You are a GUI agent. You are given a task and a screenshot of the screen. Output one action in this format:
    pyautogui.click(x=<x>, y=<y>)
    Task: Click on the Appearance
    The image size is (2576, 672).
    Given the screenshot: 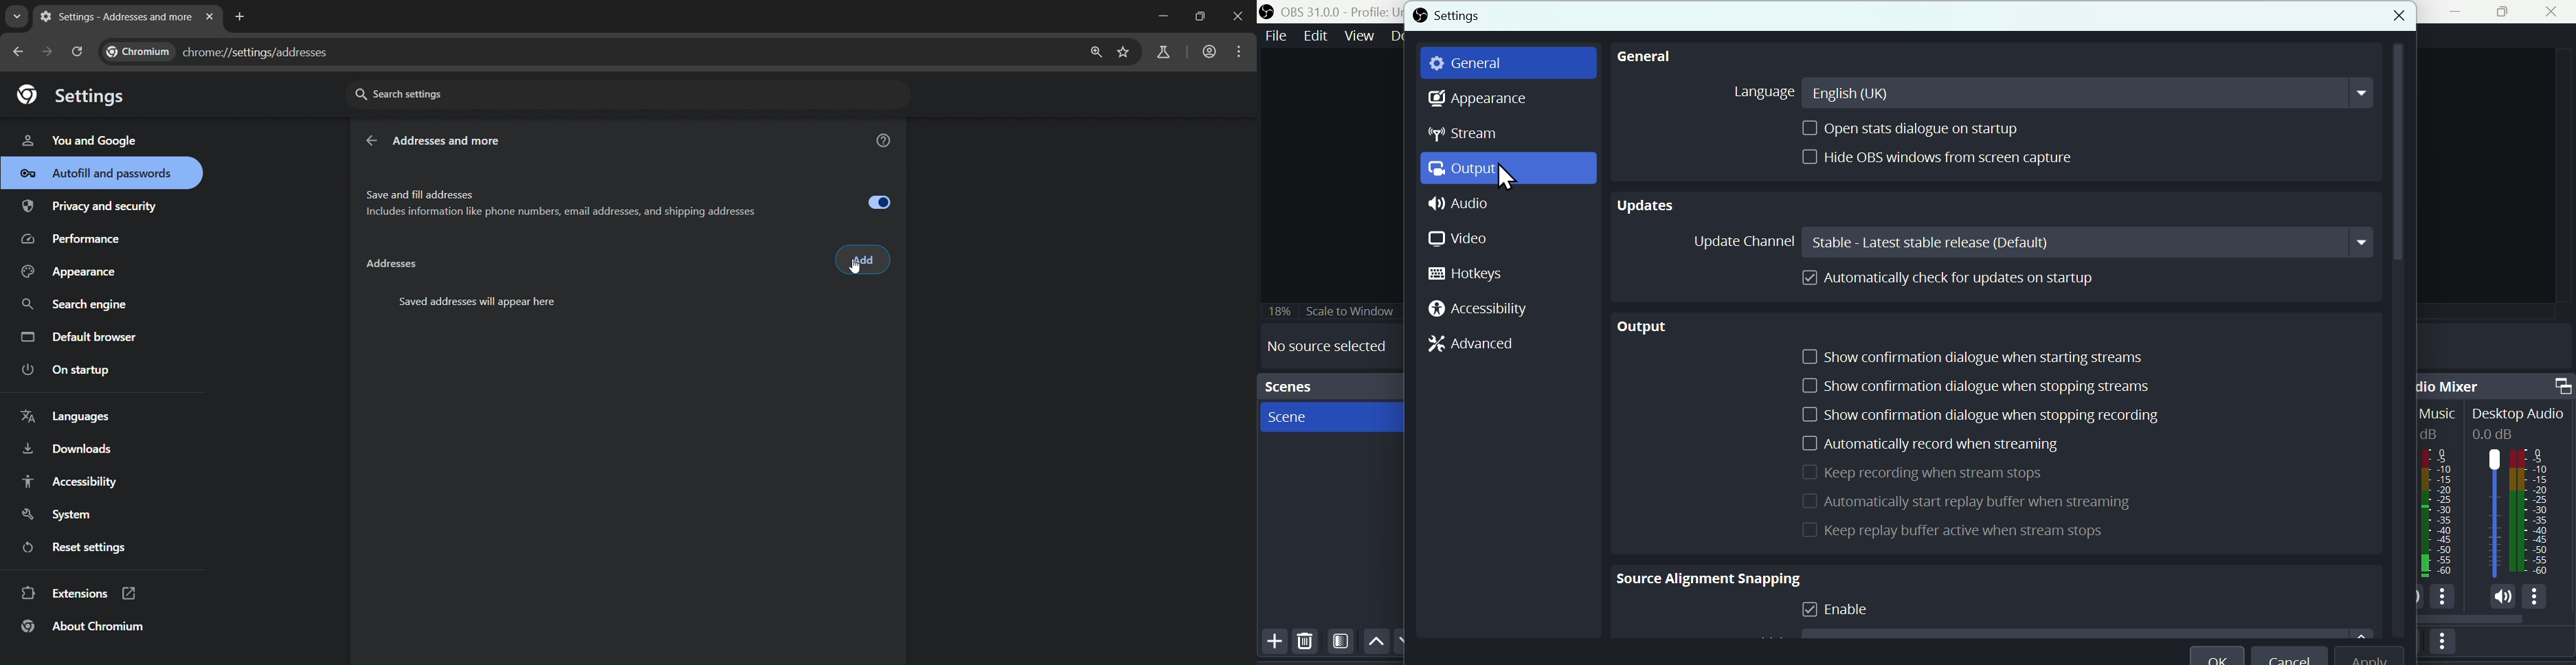 What is the action you would take?
    pyautogui.click(x=1474, y=100)
    